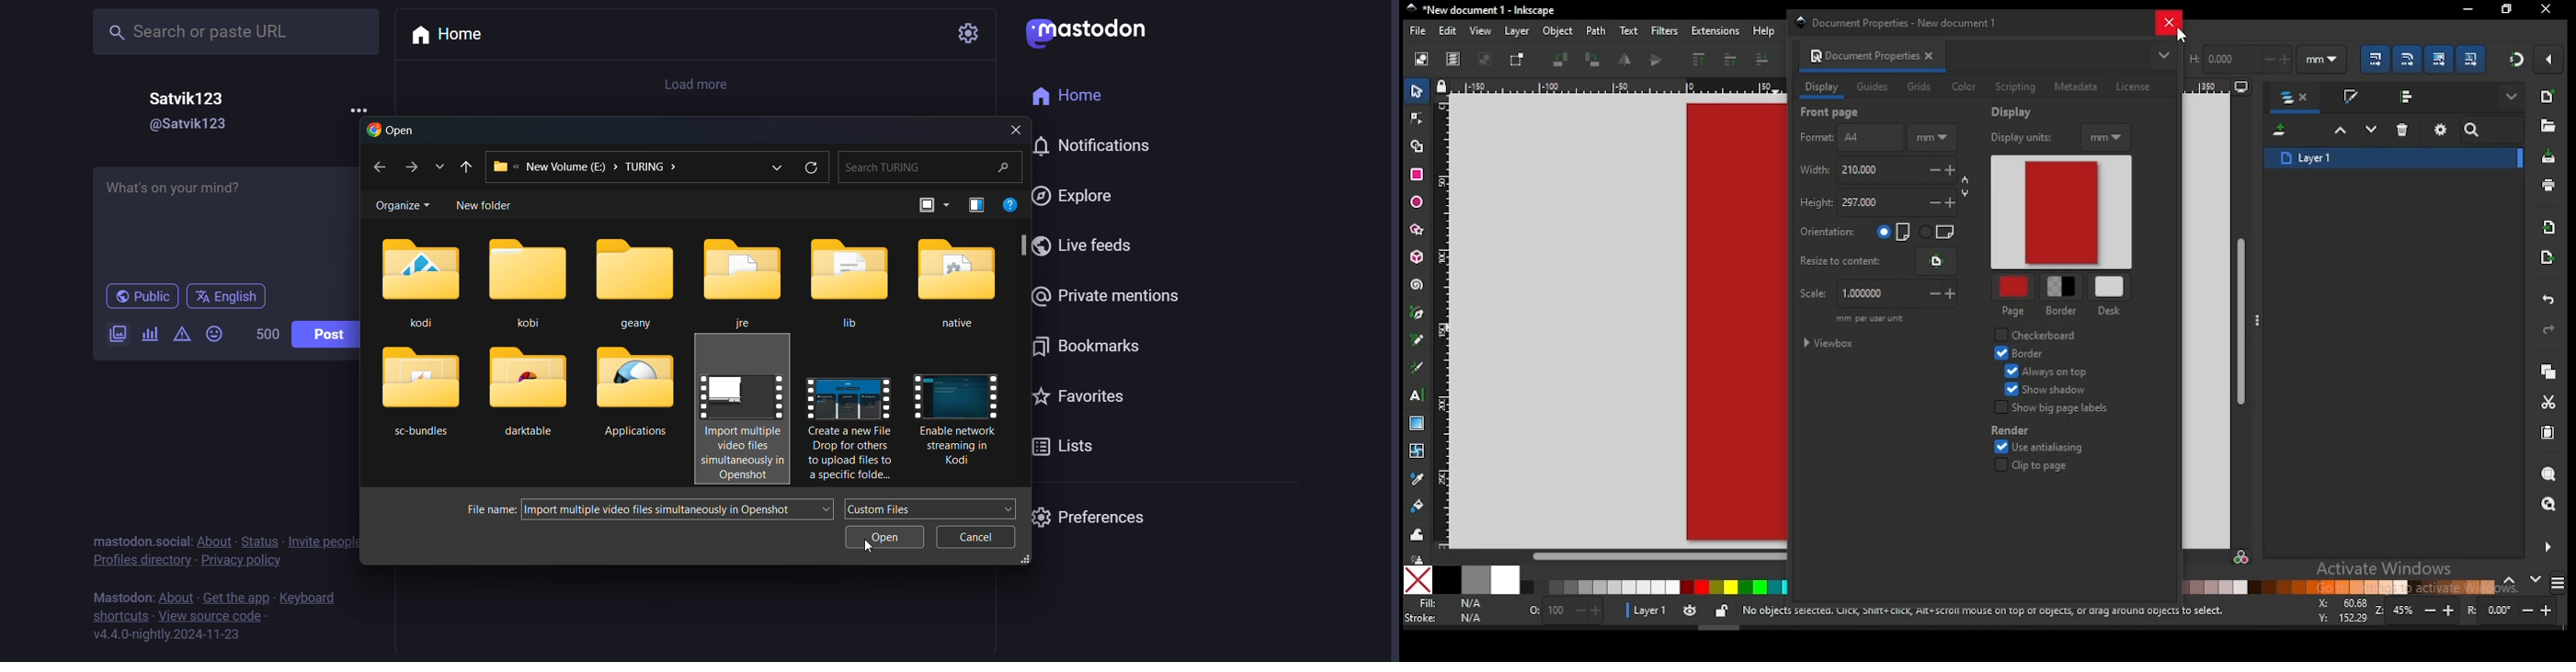  I want to click on New Volume (E) > TURING >, so click(616, 166).